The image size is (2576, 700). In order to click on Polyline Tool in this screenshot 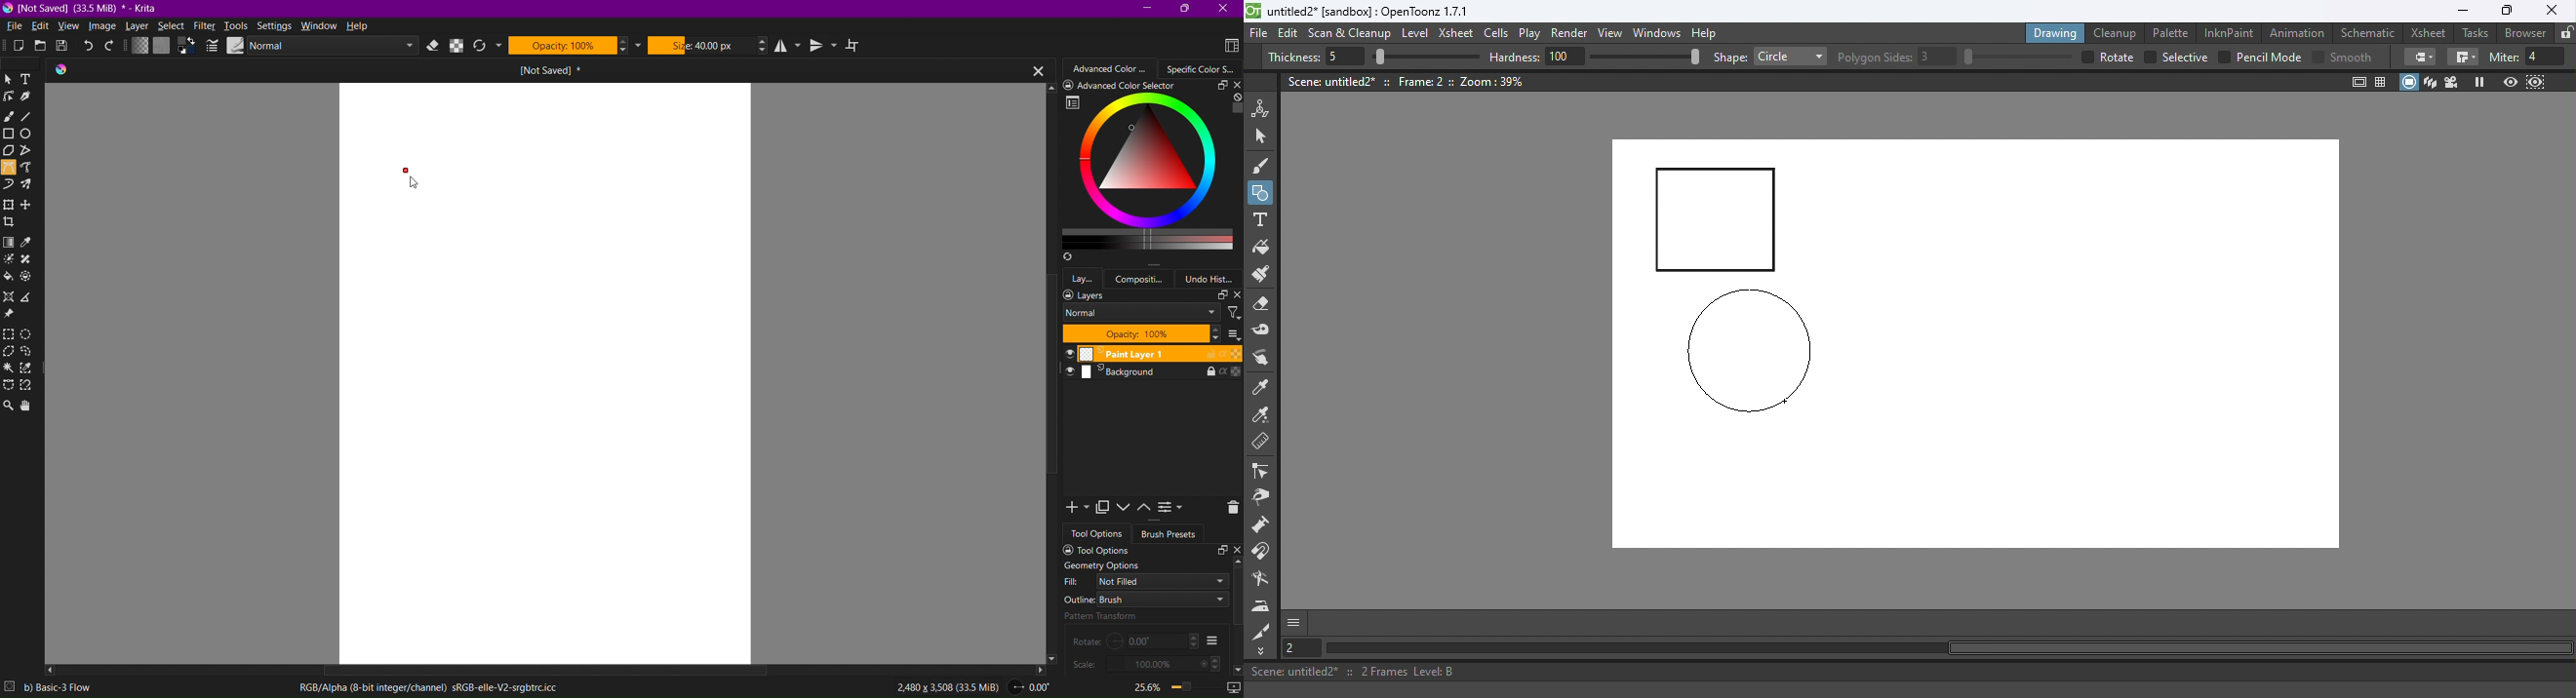, I will do `click(32, 152)`.